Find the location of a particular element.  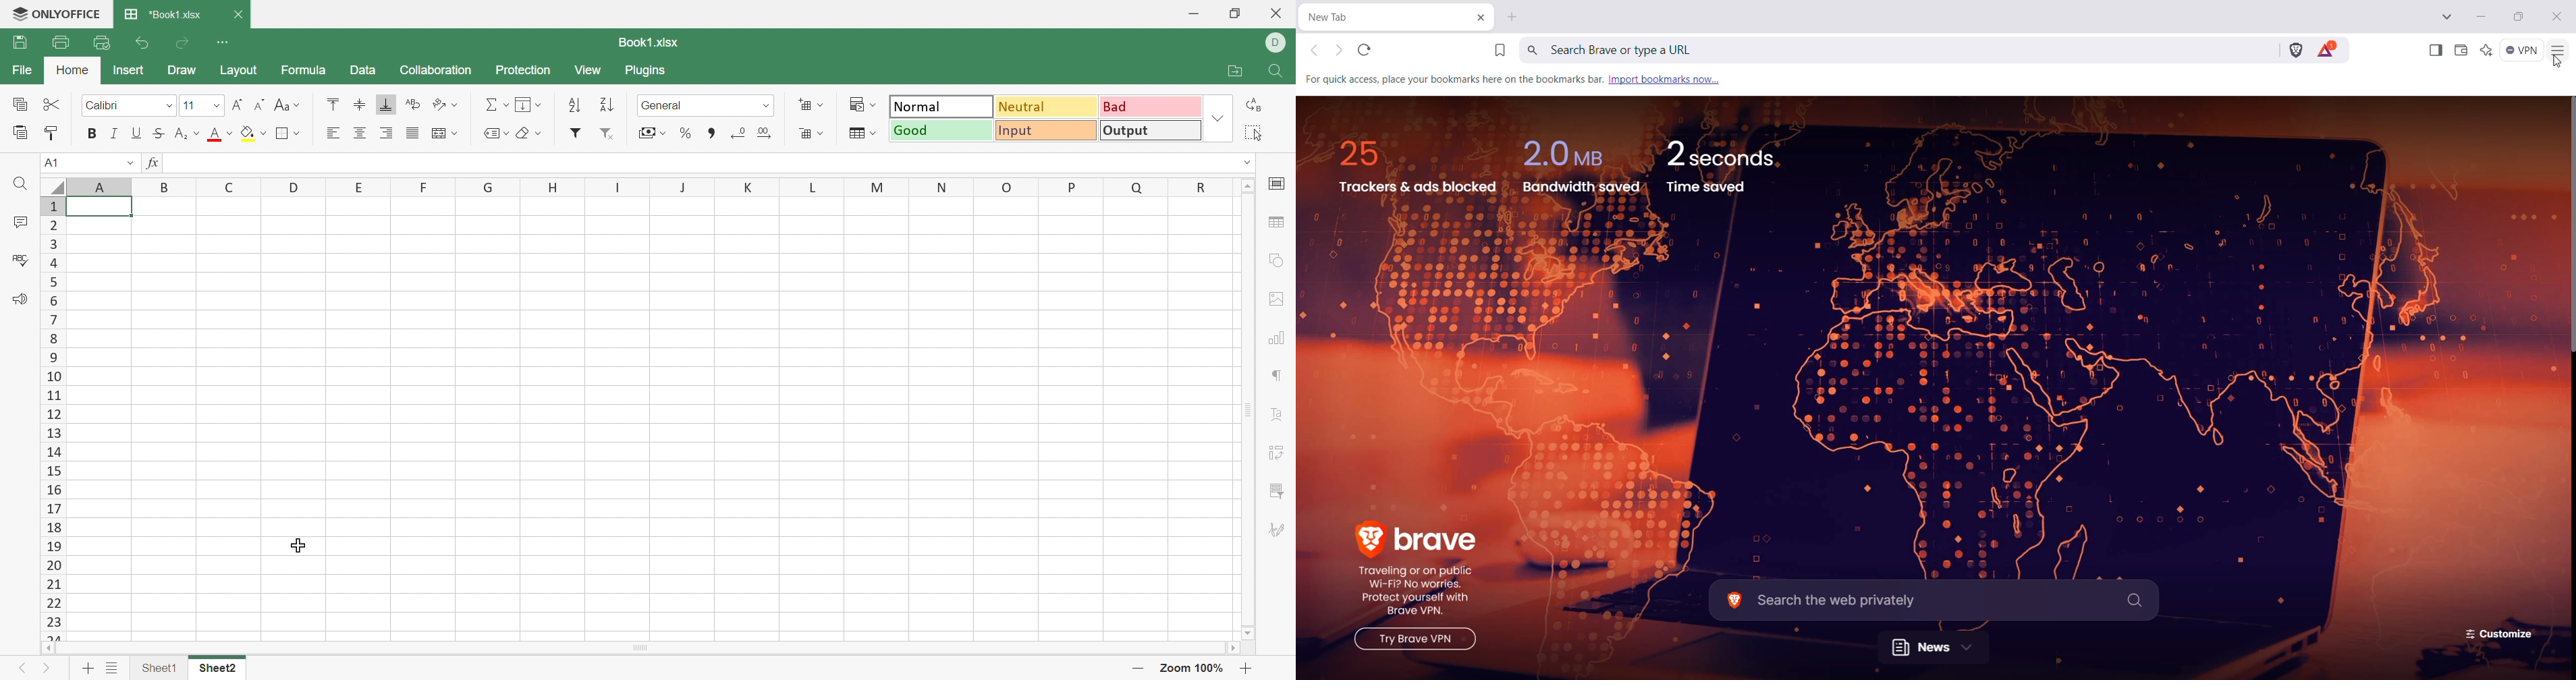

1 is located at coordinates (49, 205).